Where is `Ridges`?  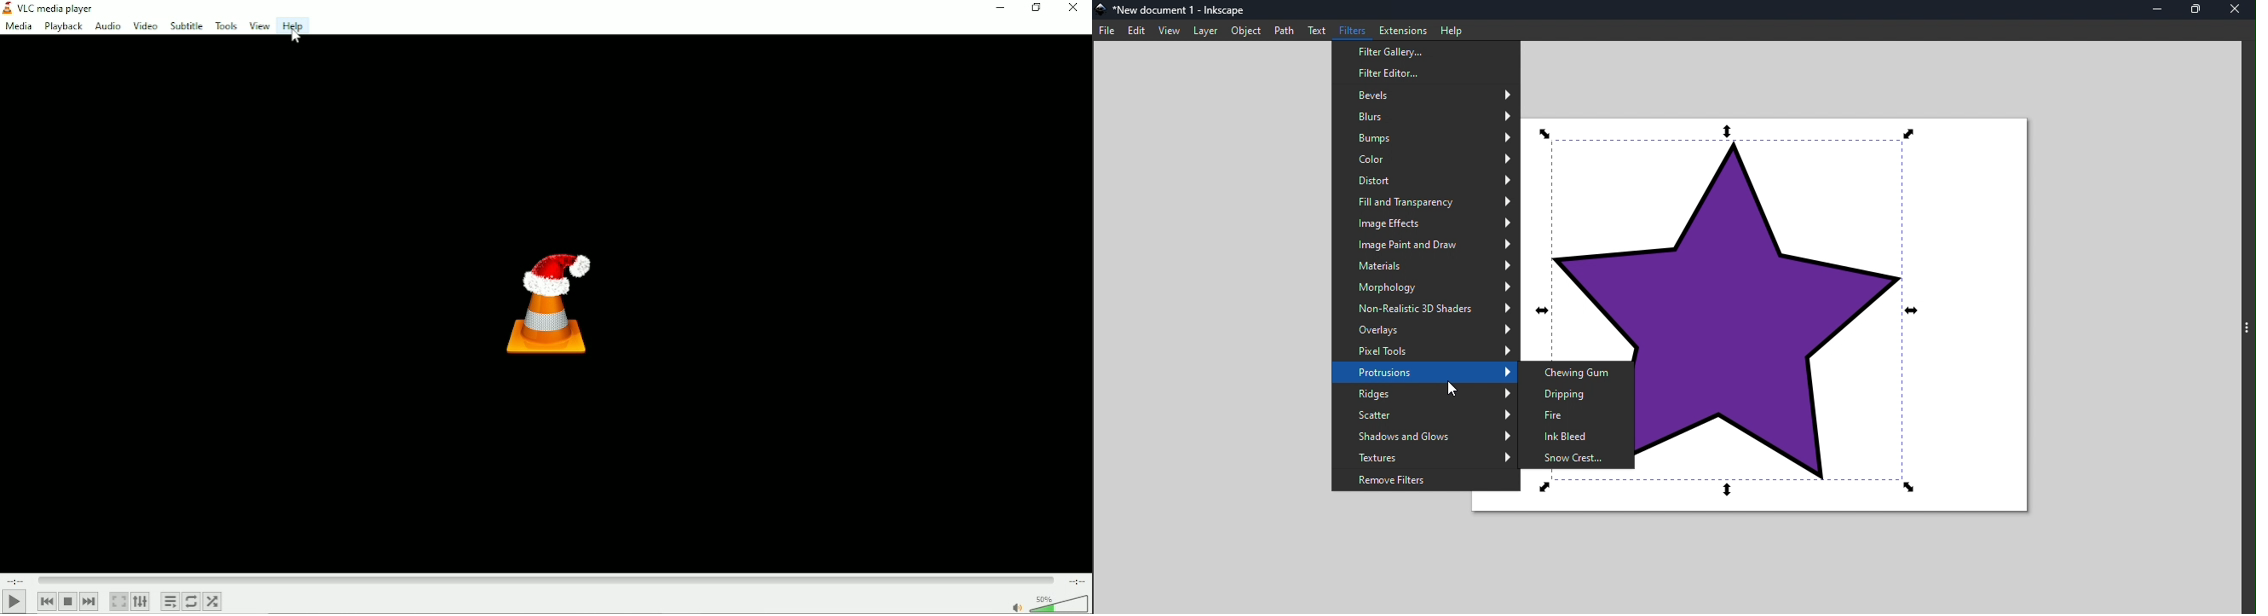
Ridges is located at coordinates (1422, 394).